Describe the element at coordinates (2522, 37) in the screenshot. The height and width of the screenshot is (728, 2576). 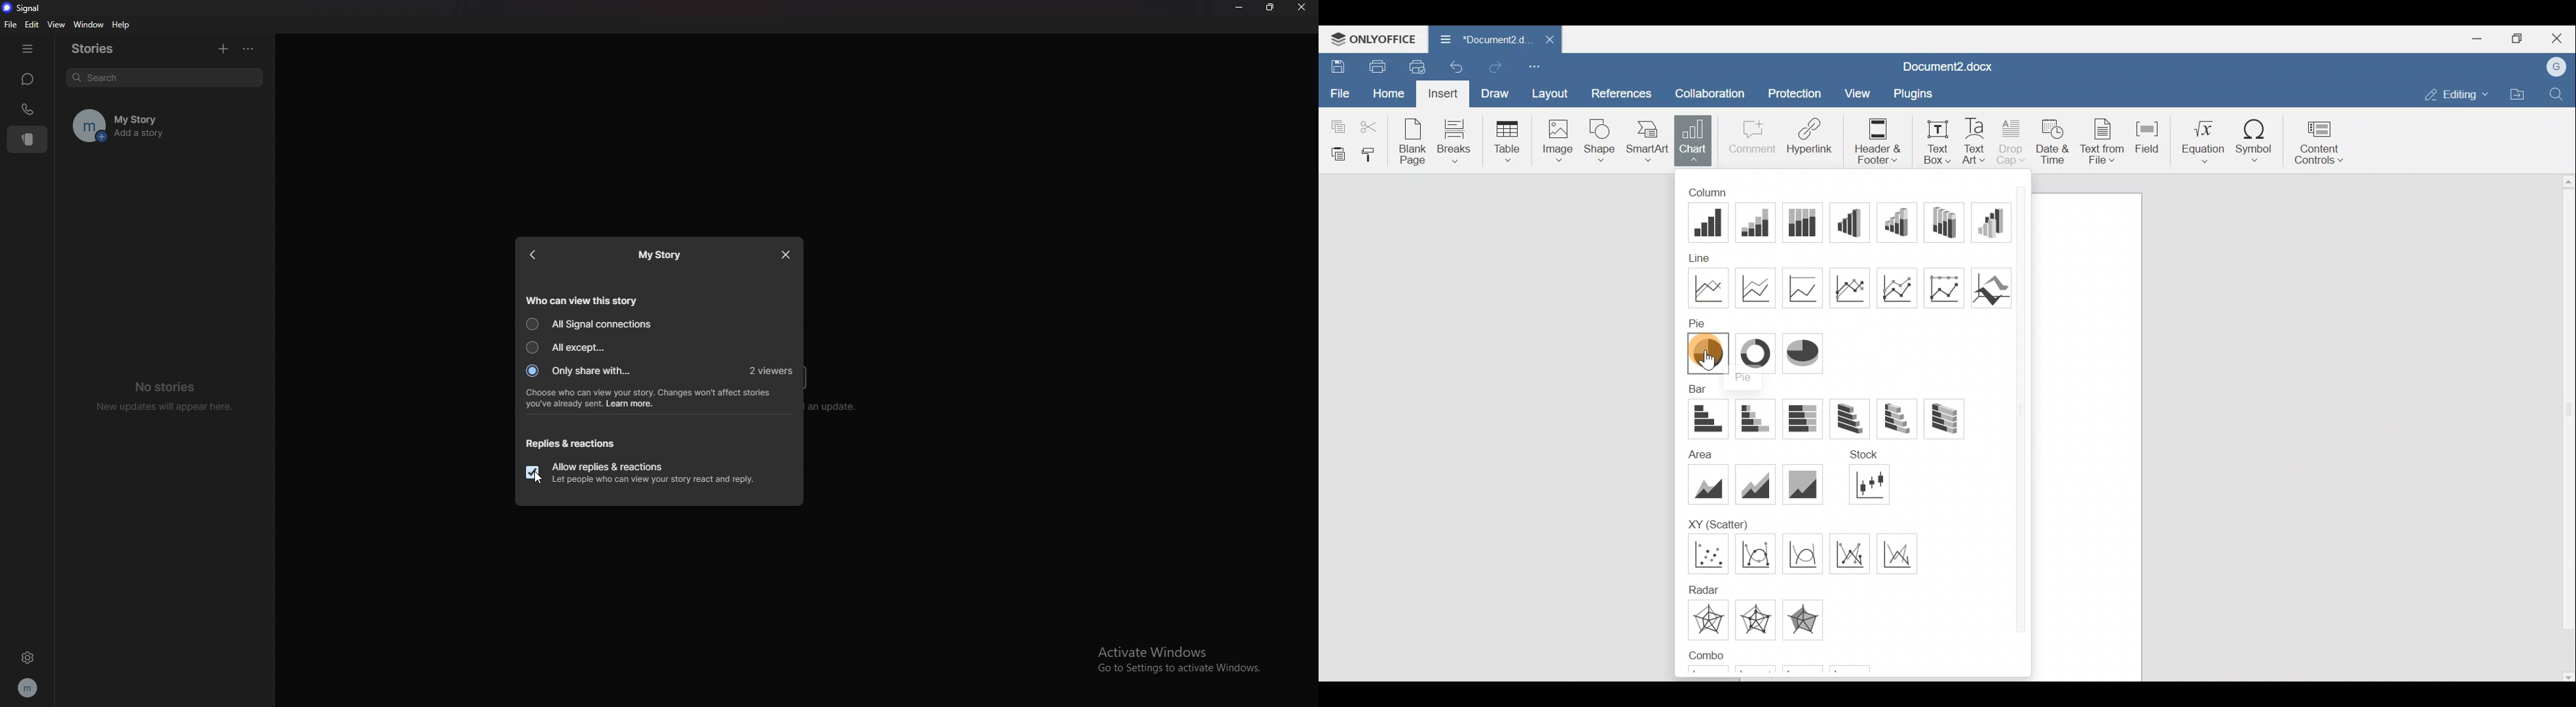
I see `Maximize` at that location.